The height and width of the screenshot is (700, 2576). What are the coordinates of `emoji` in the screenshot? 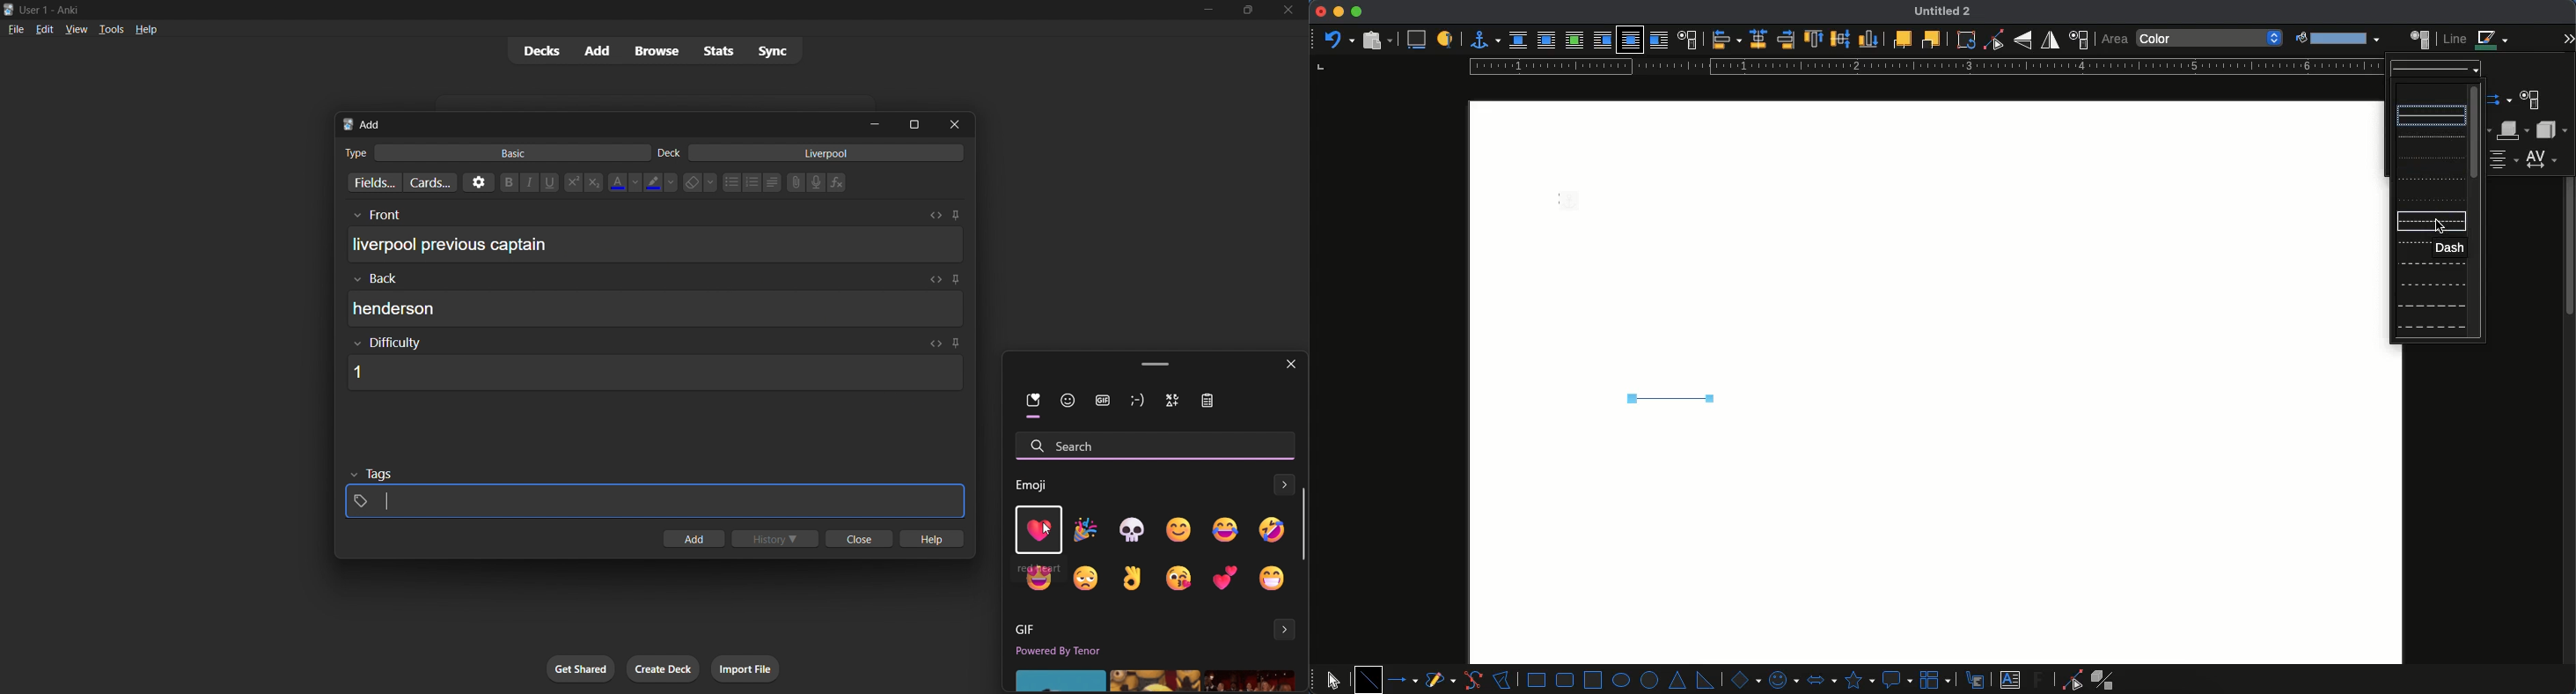 It's located at (1132, 529).